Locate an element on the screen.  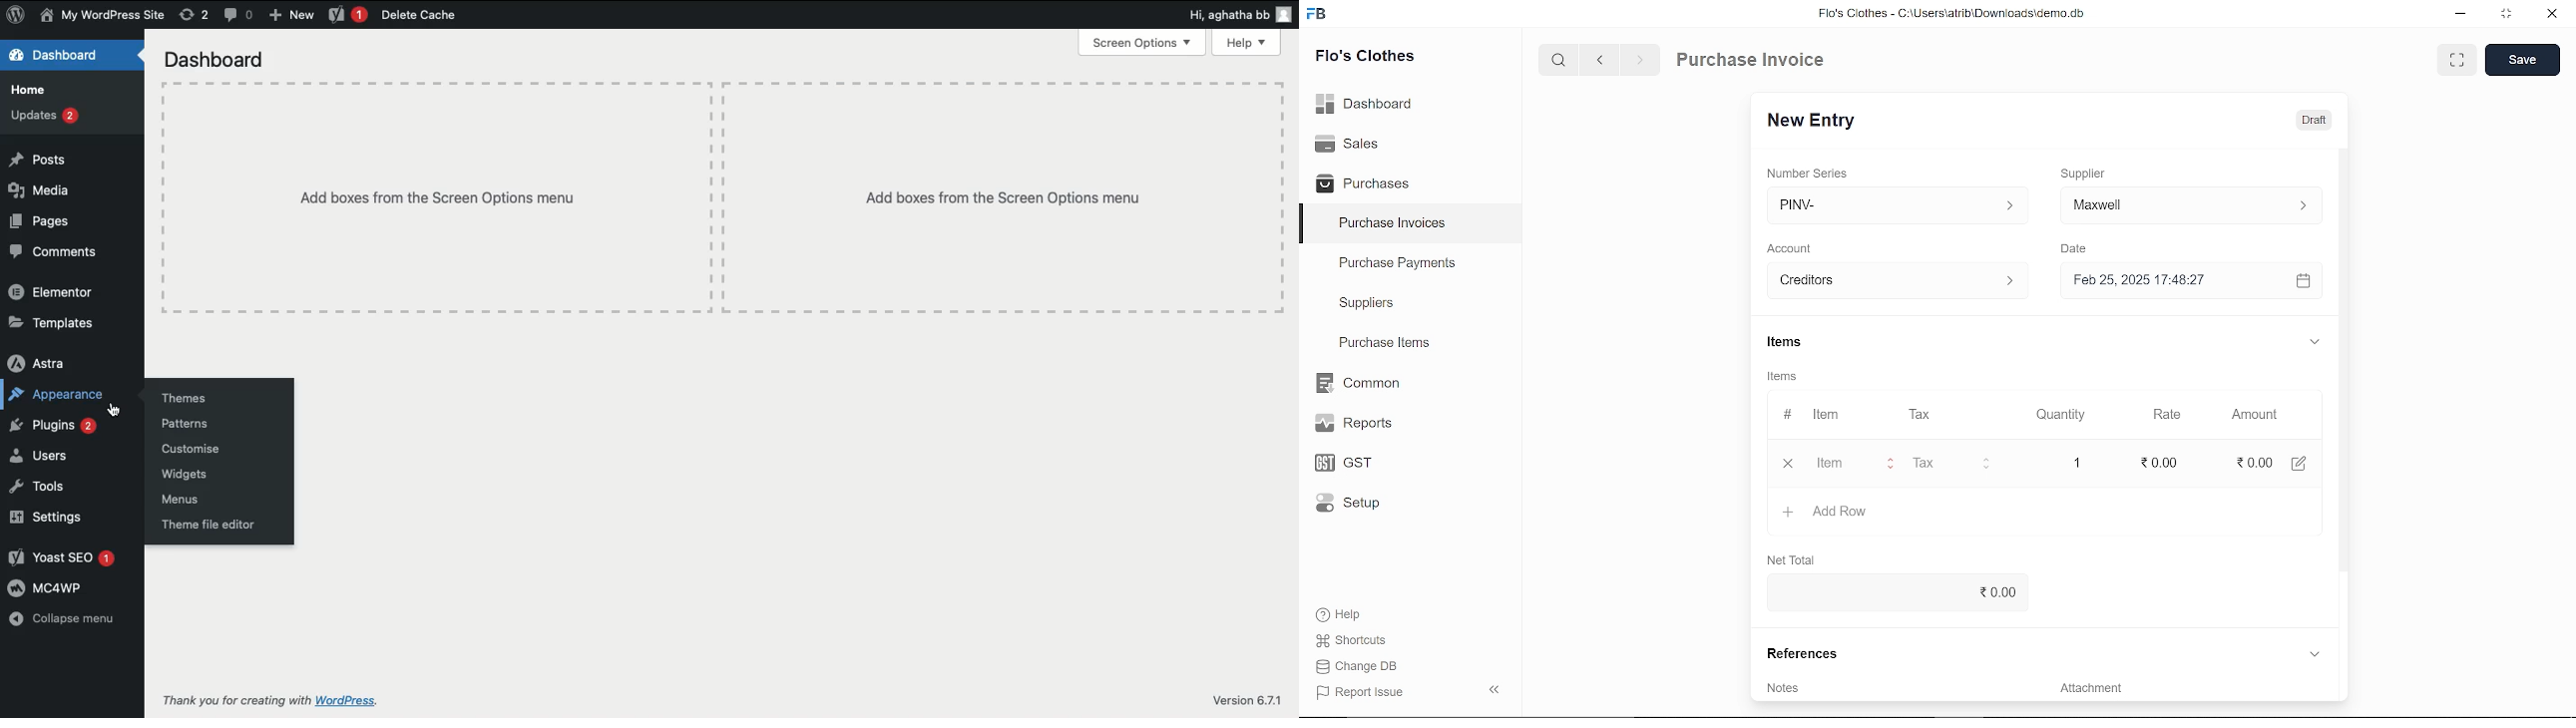
‘Menus is located at coordinates (189, 498).